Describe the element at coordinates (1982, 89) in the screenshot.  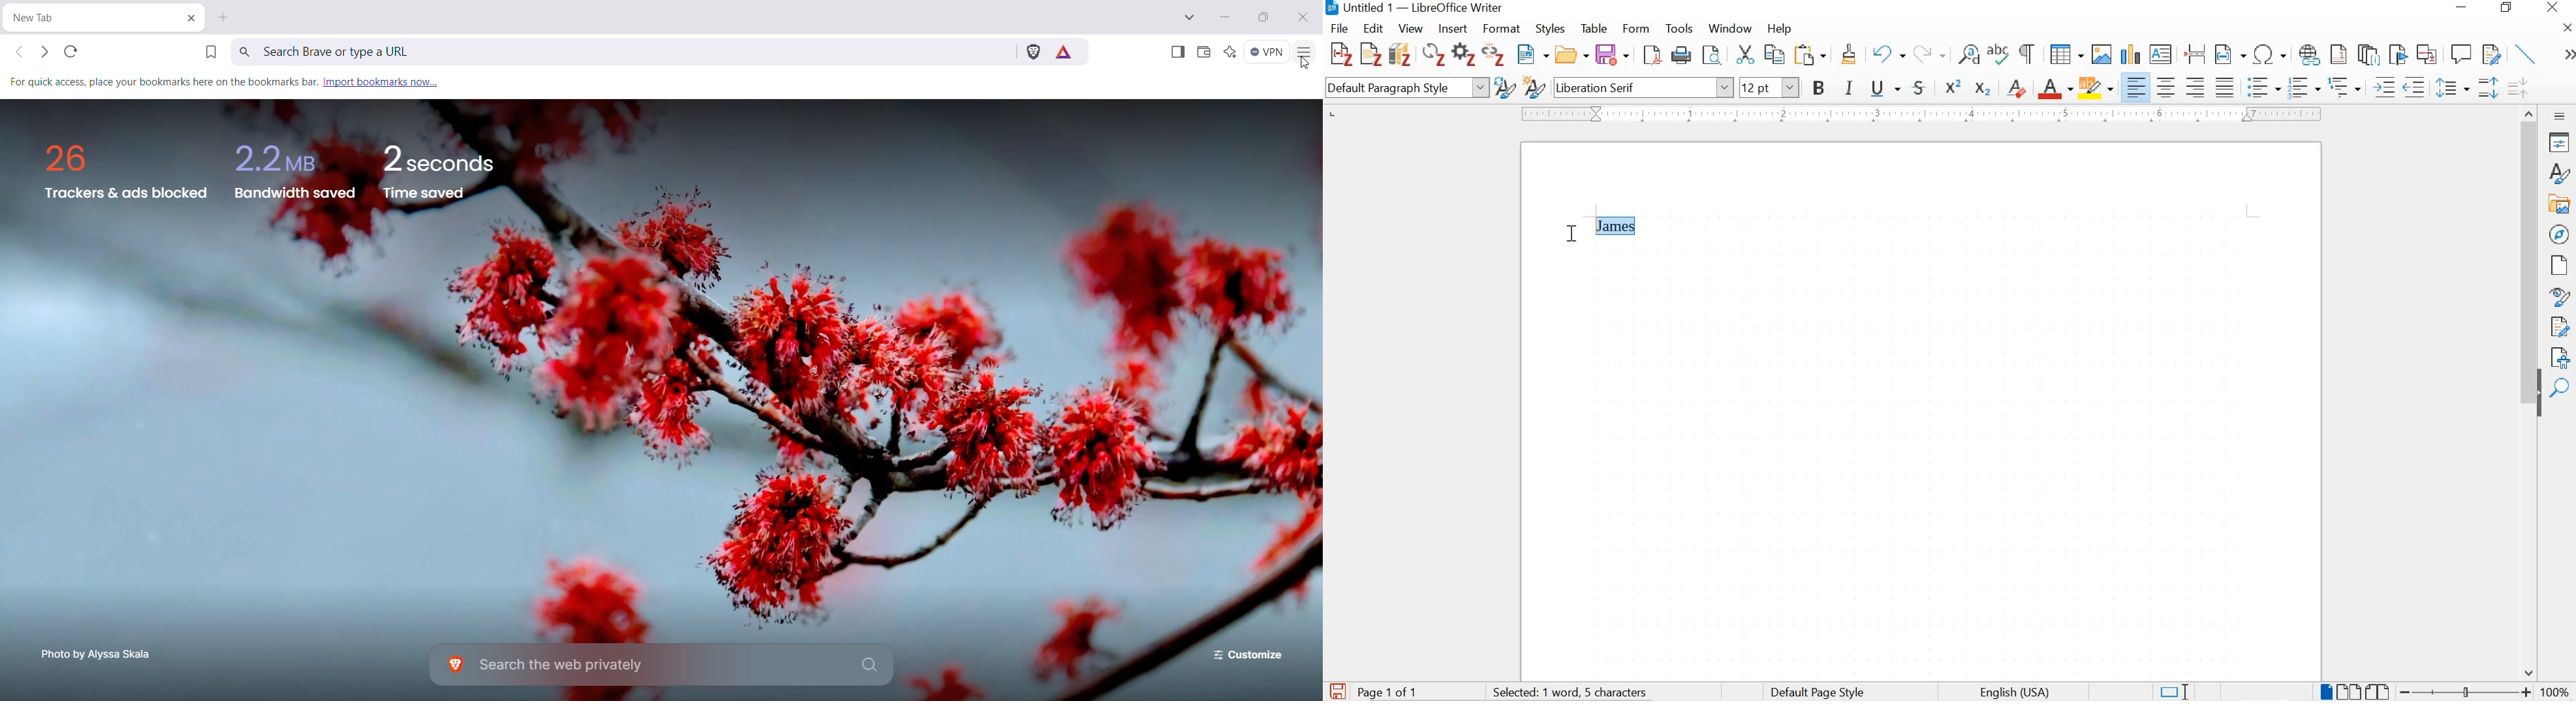
I see `subscript` at that location.